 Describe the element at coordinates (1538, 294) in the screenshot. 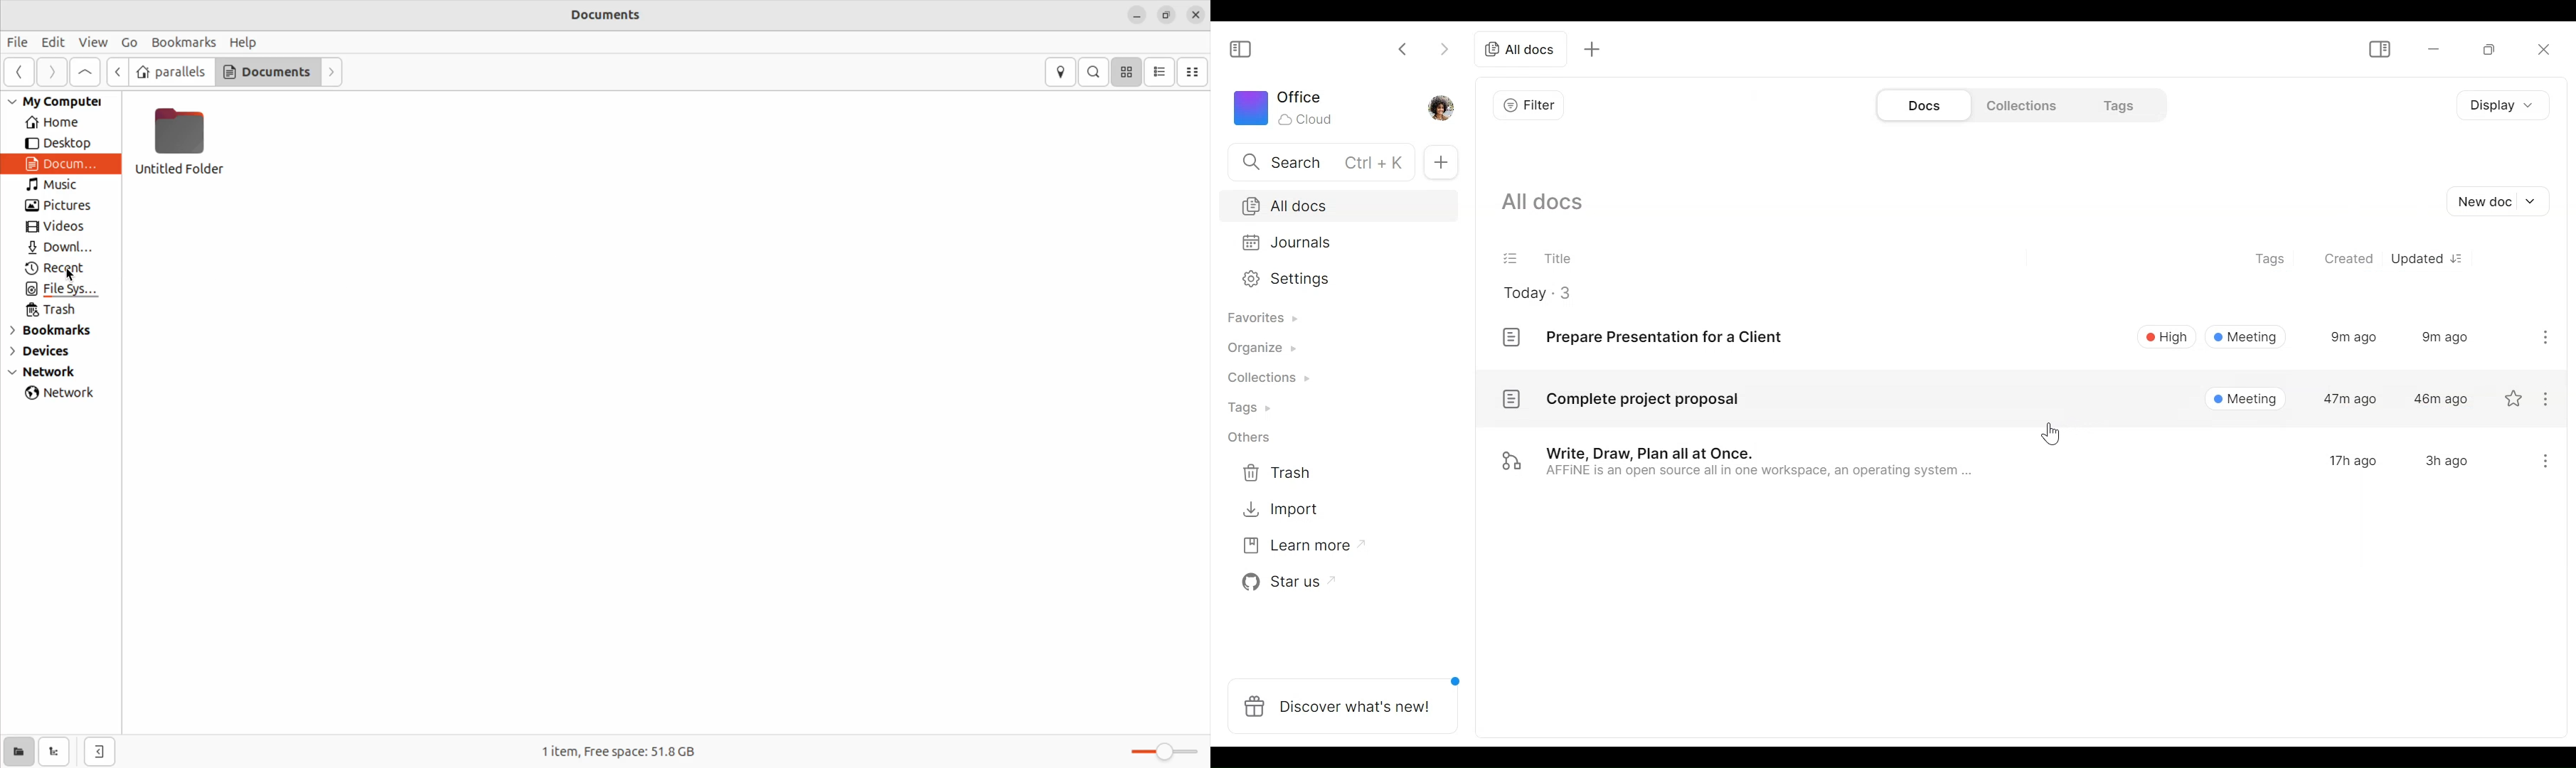

I see `Today - 3` at that location.